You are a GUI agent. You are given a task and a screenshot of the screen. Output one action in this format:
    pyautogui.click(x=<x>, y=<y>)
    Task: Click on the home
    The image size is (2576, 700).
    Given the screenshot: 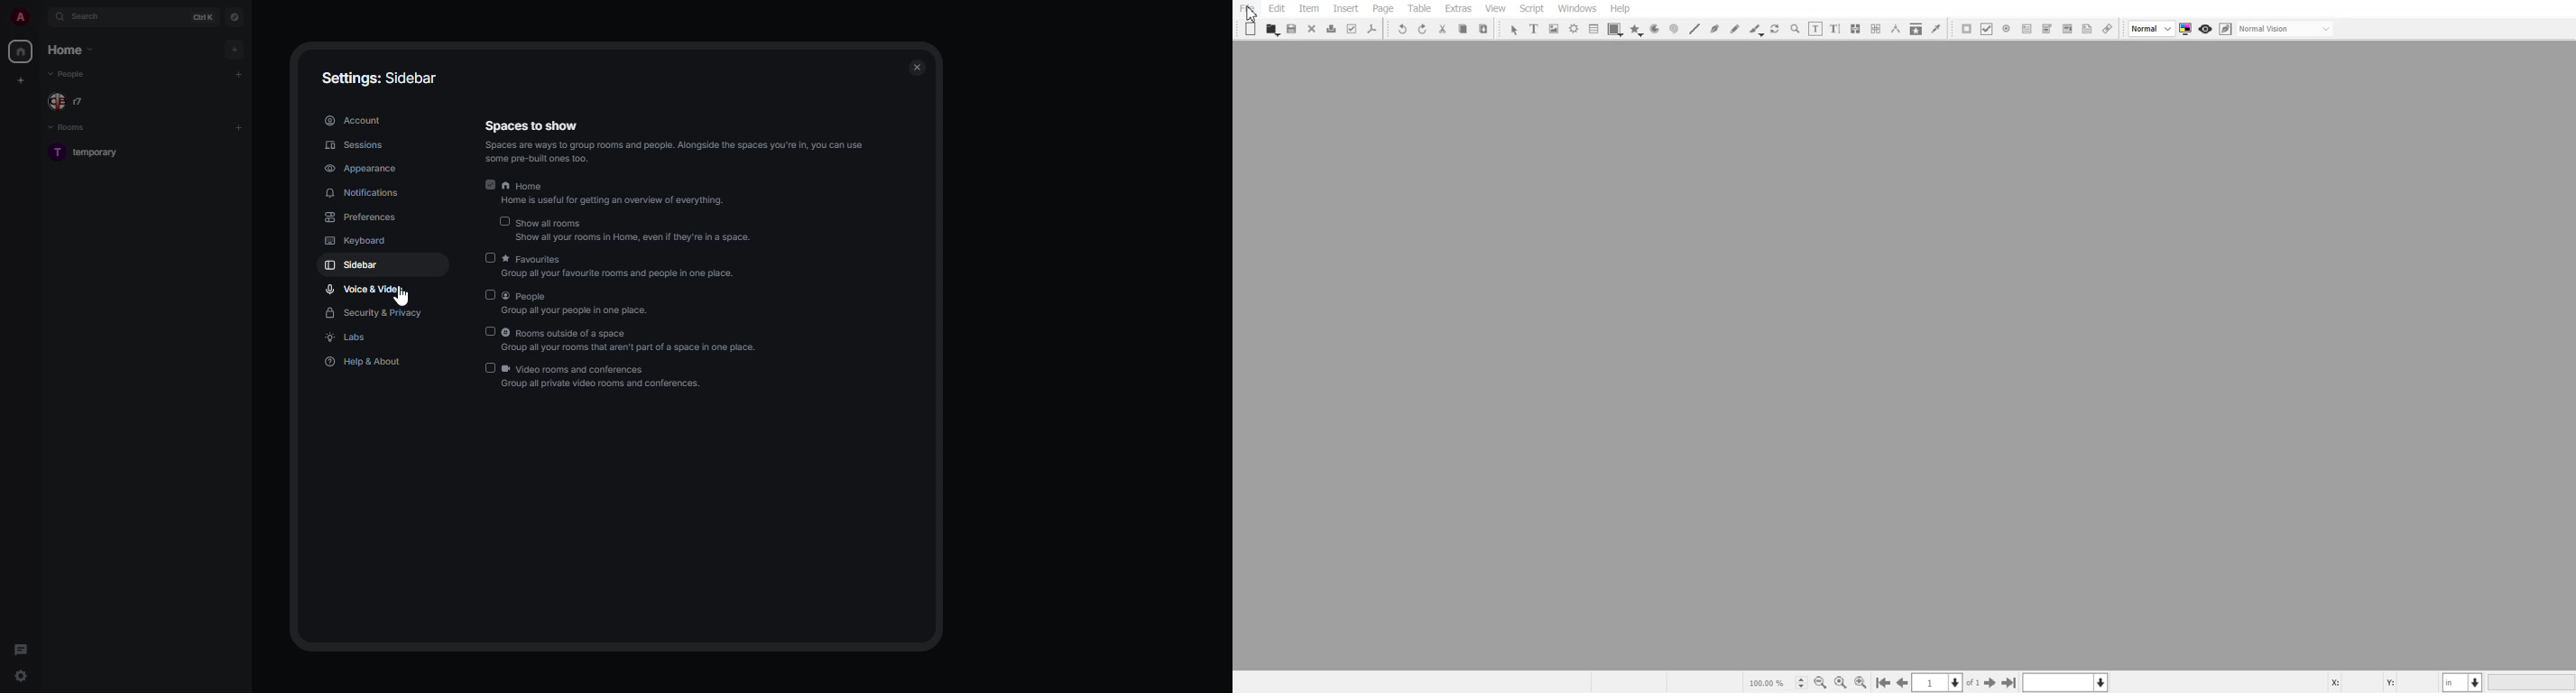 What is the action you would take?
    pyautogui.click(x=613, y=195)
    